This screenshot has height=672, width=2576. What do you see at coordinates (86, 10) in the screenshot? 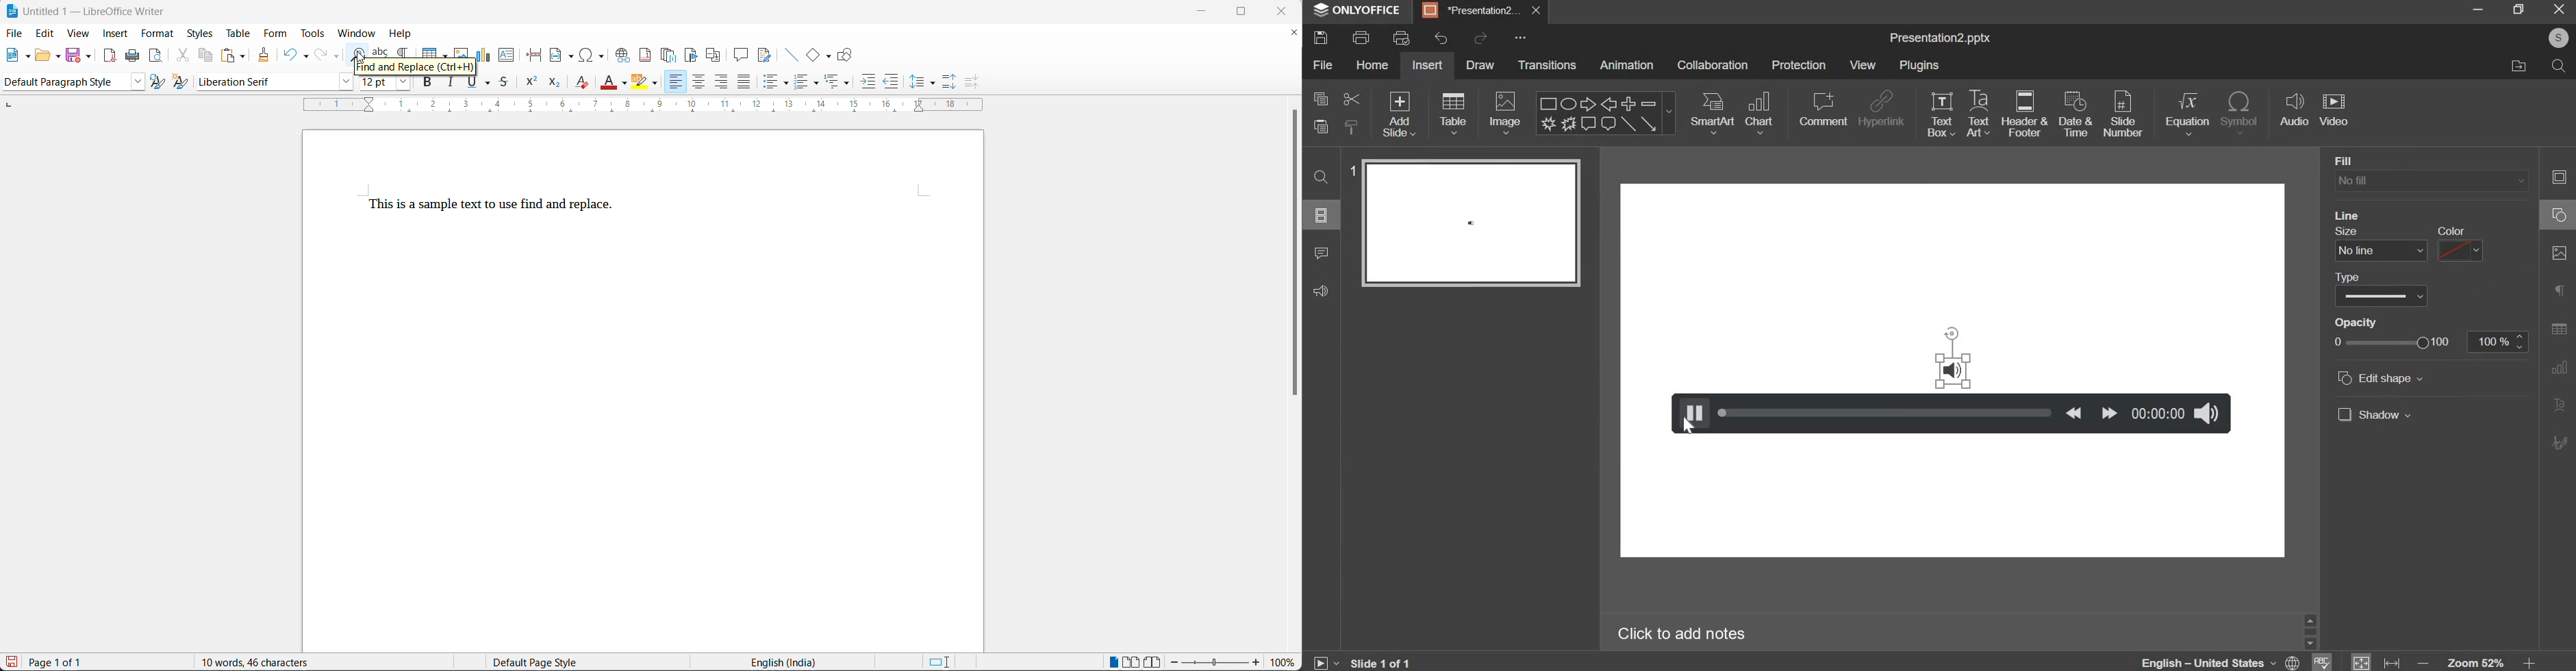
I see `Untitled 1 - LibreOffice Writer` at bounding box center [86, 10].